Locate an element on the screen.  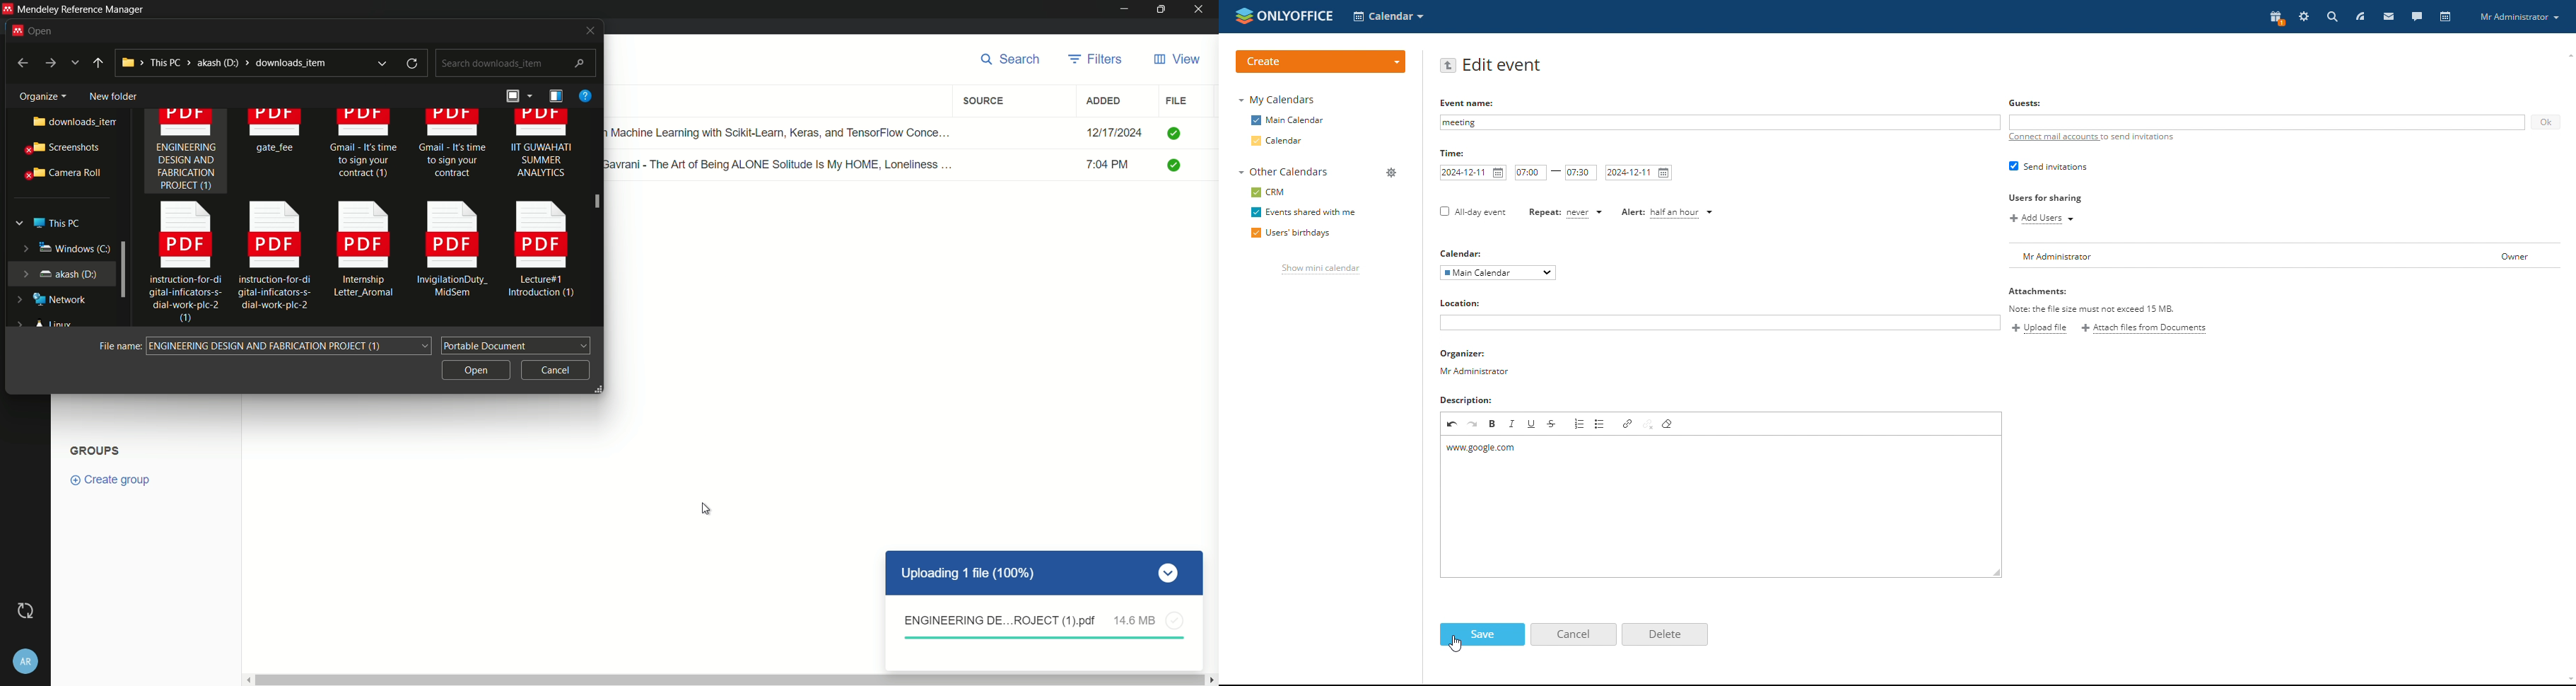
refresh is located at coordinates (414, 64).